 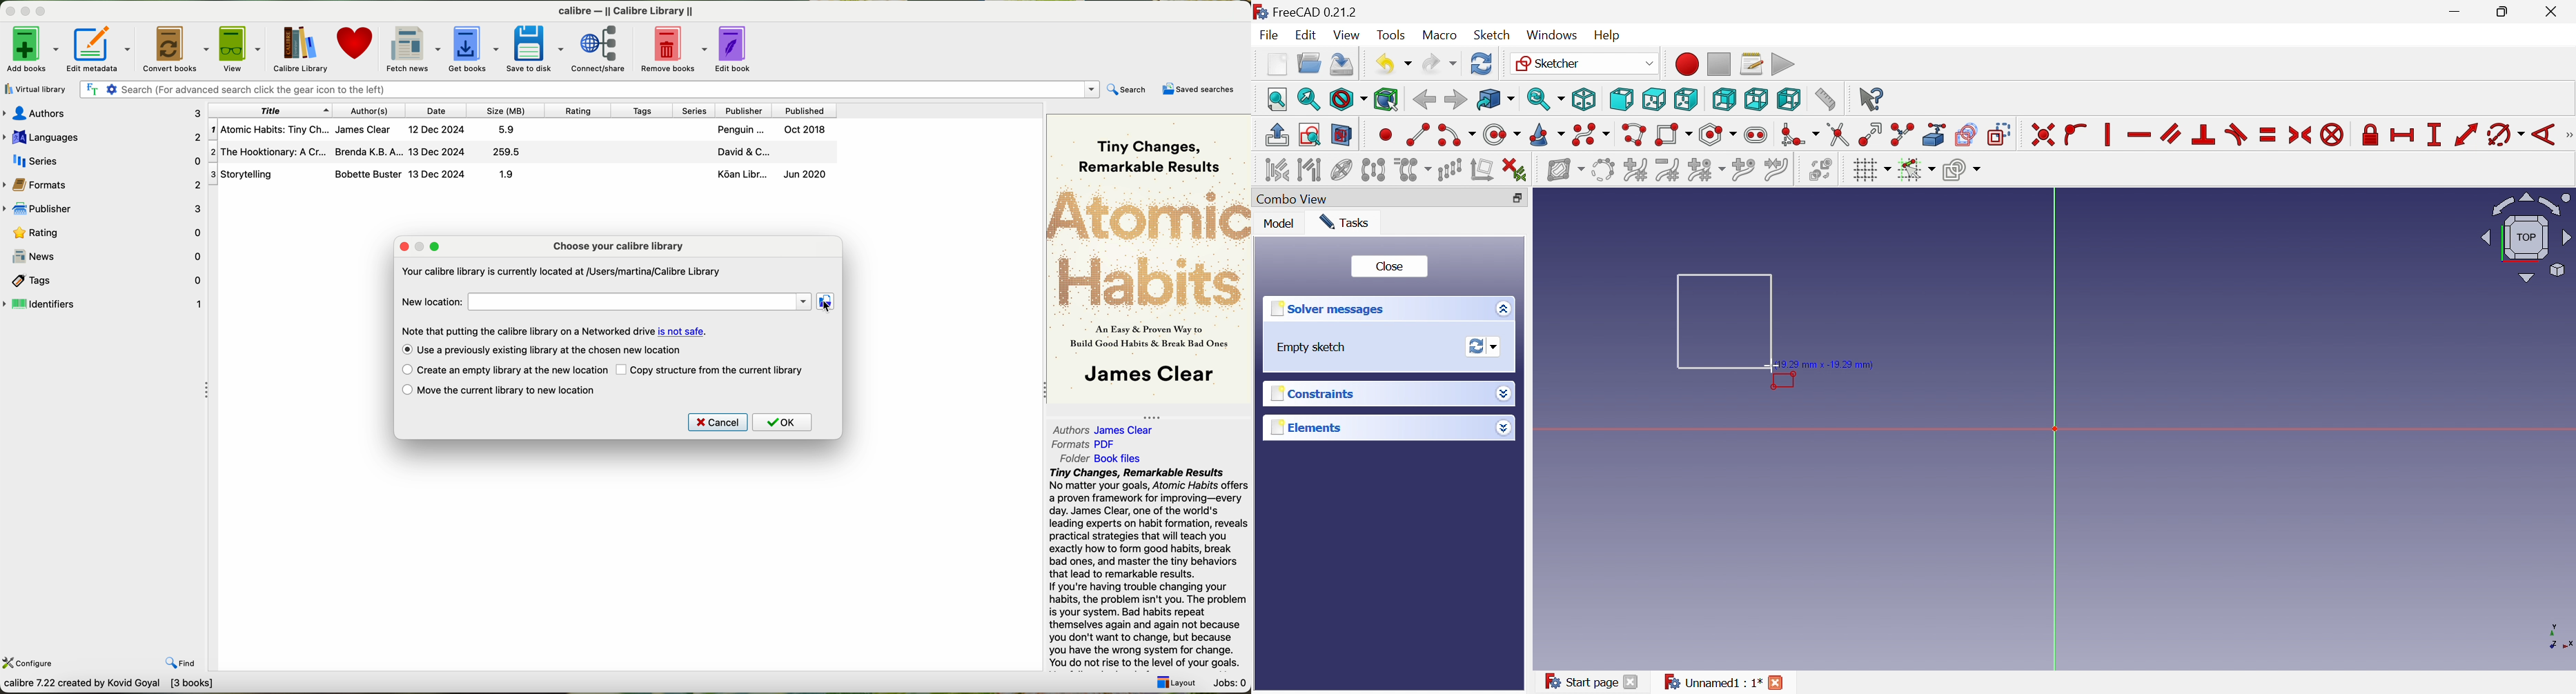 I want to click on calibre — || Calibre Library ||, so click(x=627, y=10).